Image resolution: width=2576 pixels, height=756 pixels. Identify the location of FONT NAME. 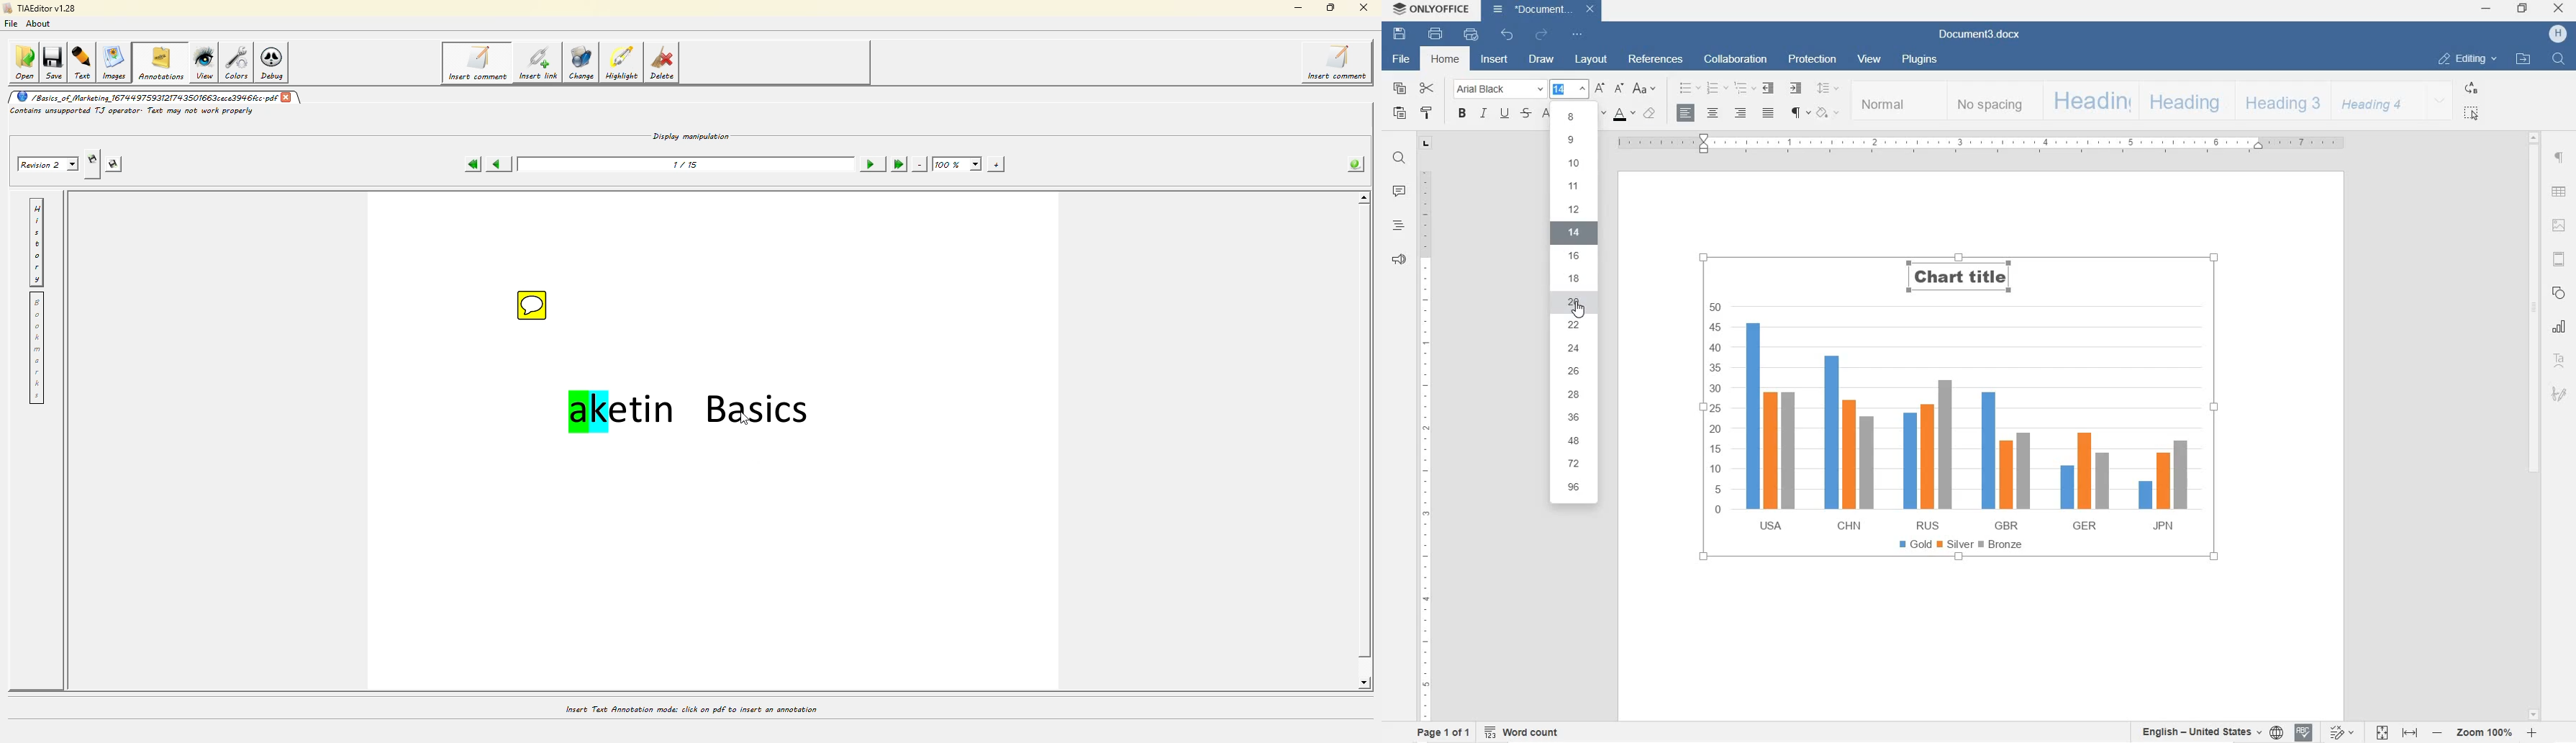
(1499, 89).